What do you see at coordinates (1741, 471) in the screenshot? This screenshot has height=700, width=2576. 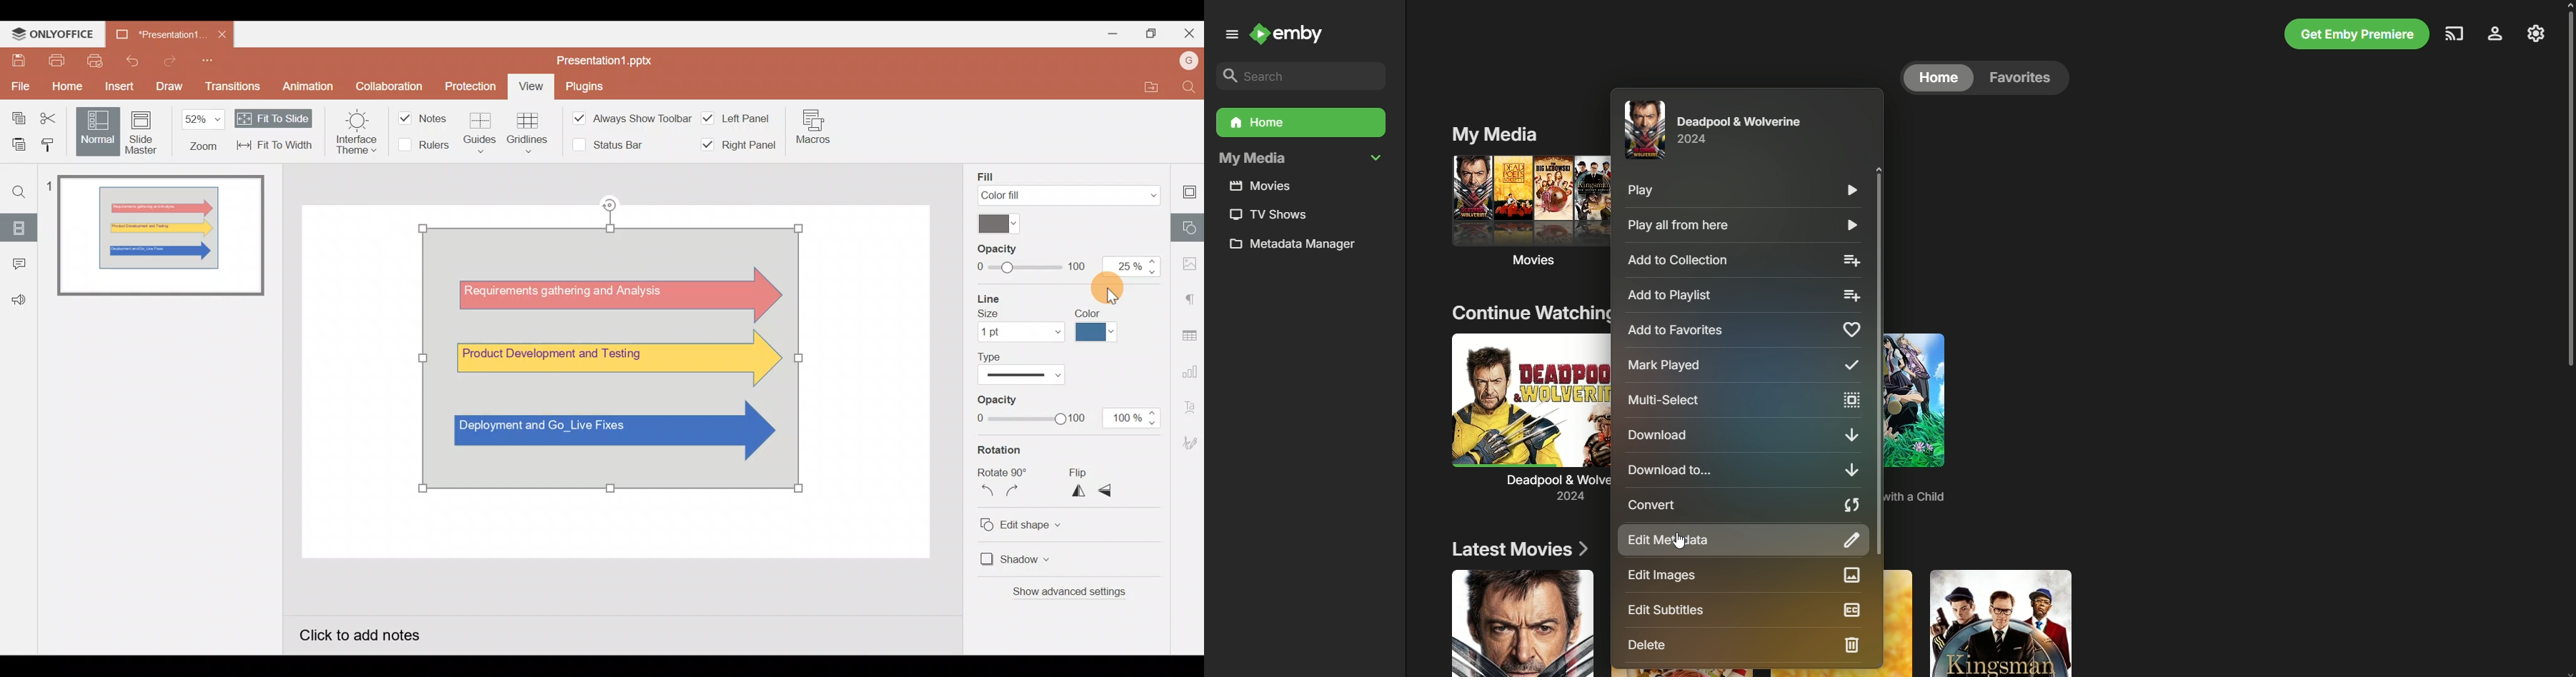 I see `Download to` at bounding box center [1741, 471].